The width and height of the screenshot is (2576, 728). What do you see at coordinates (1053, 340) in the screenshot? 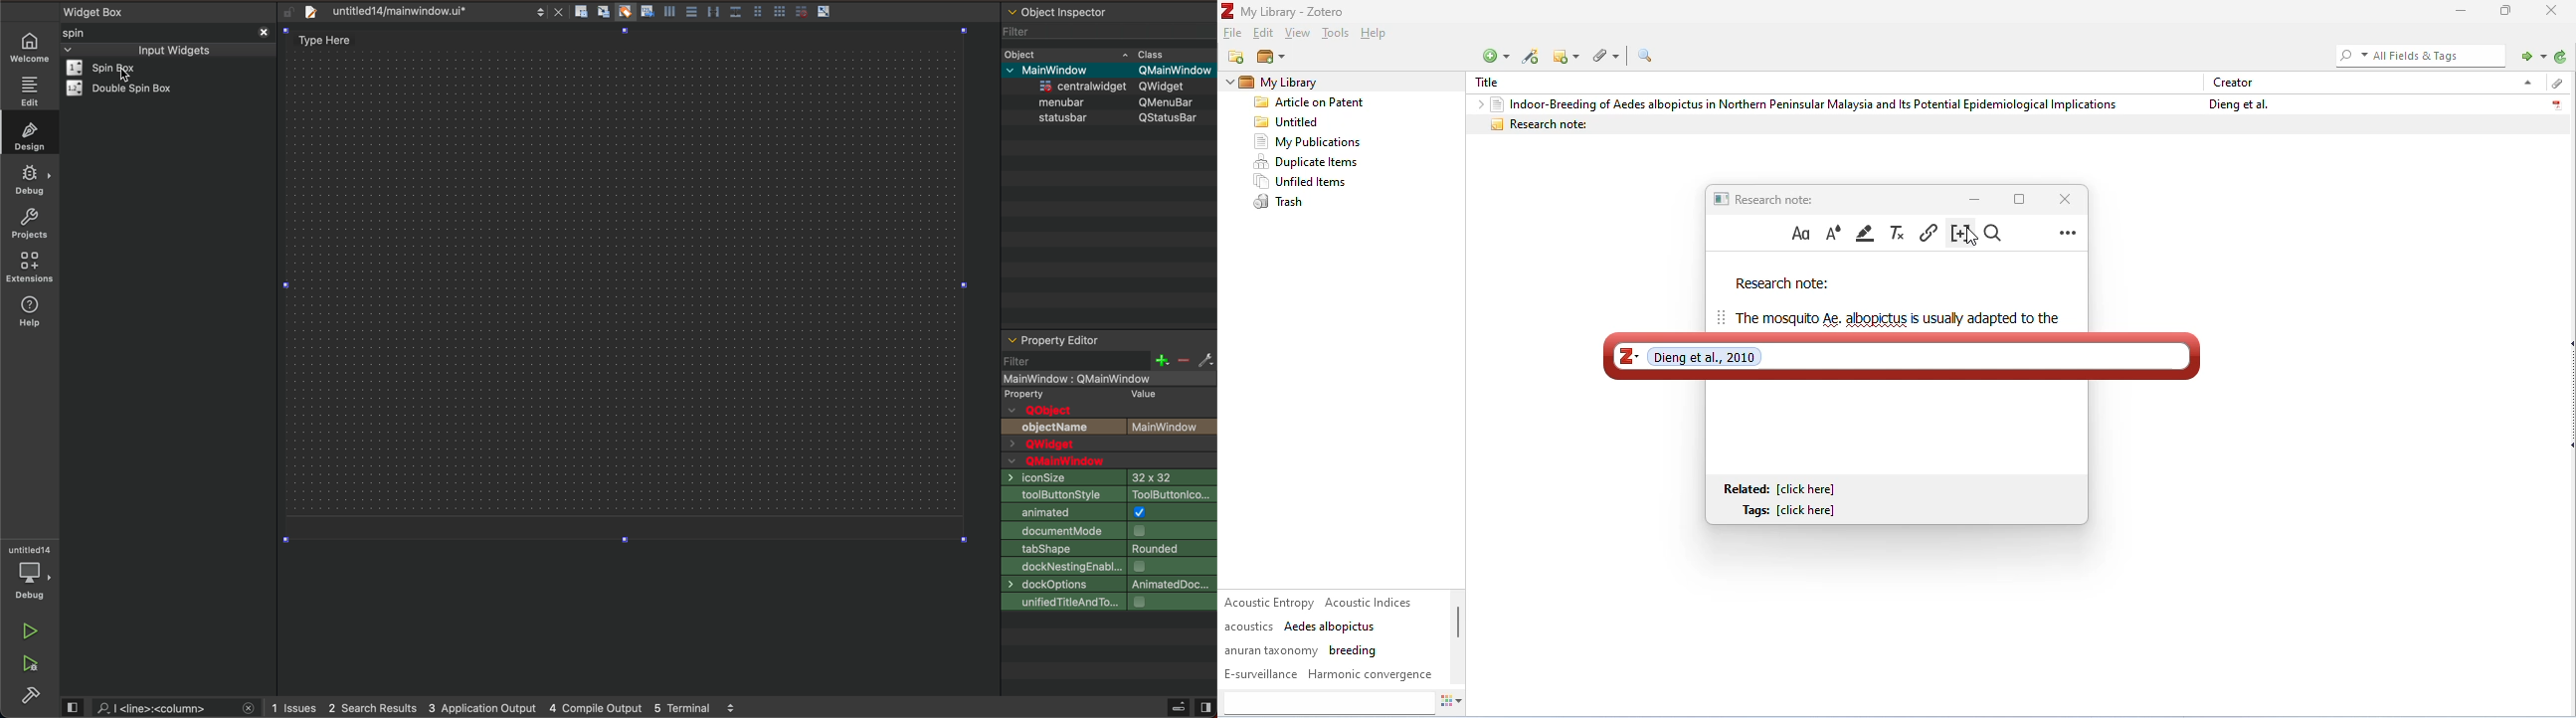
I see `editor` at bounding box center [1053, 340].